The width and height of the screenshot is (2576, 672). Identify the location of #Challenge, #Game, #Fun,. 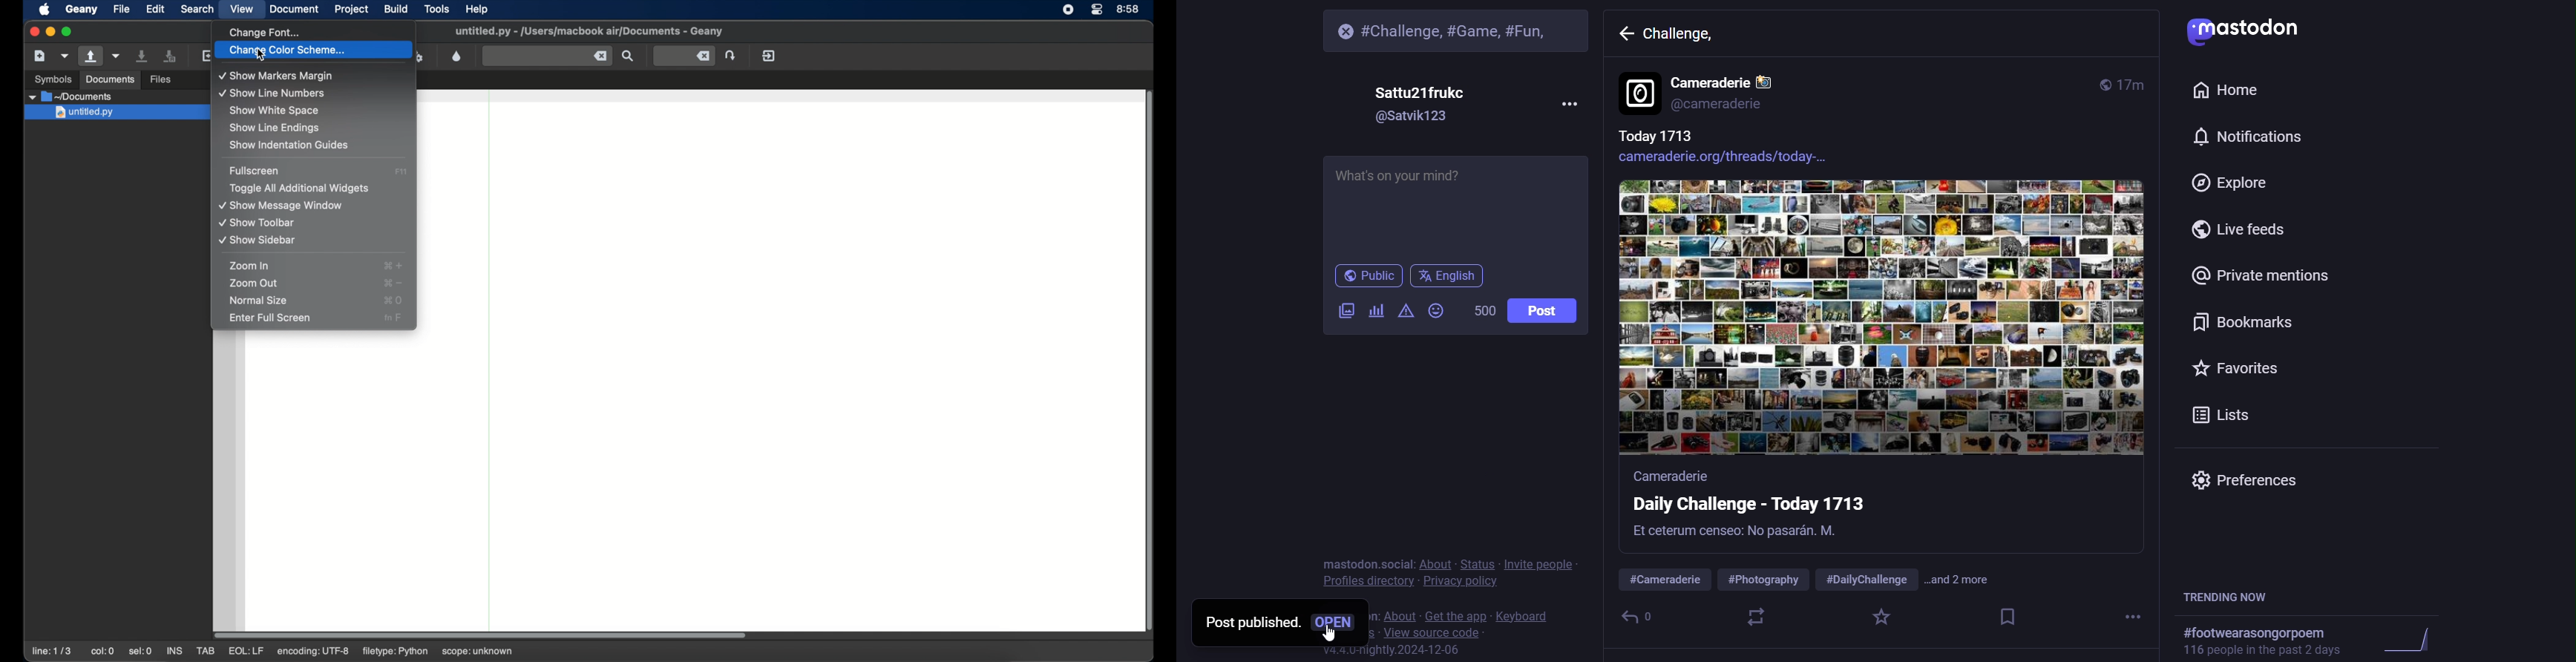
(1462, 29).